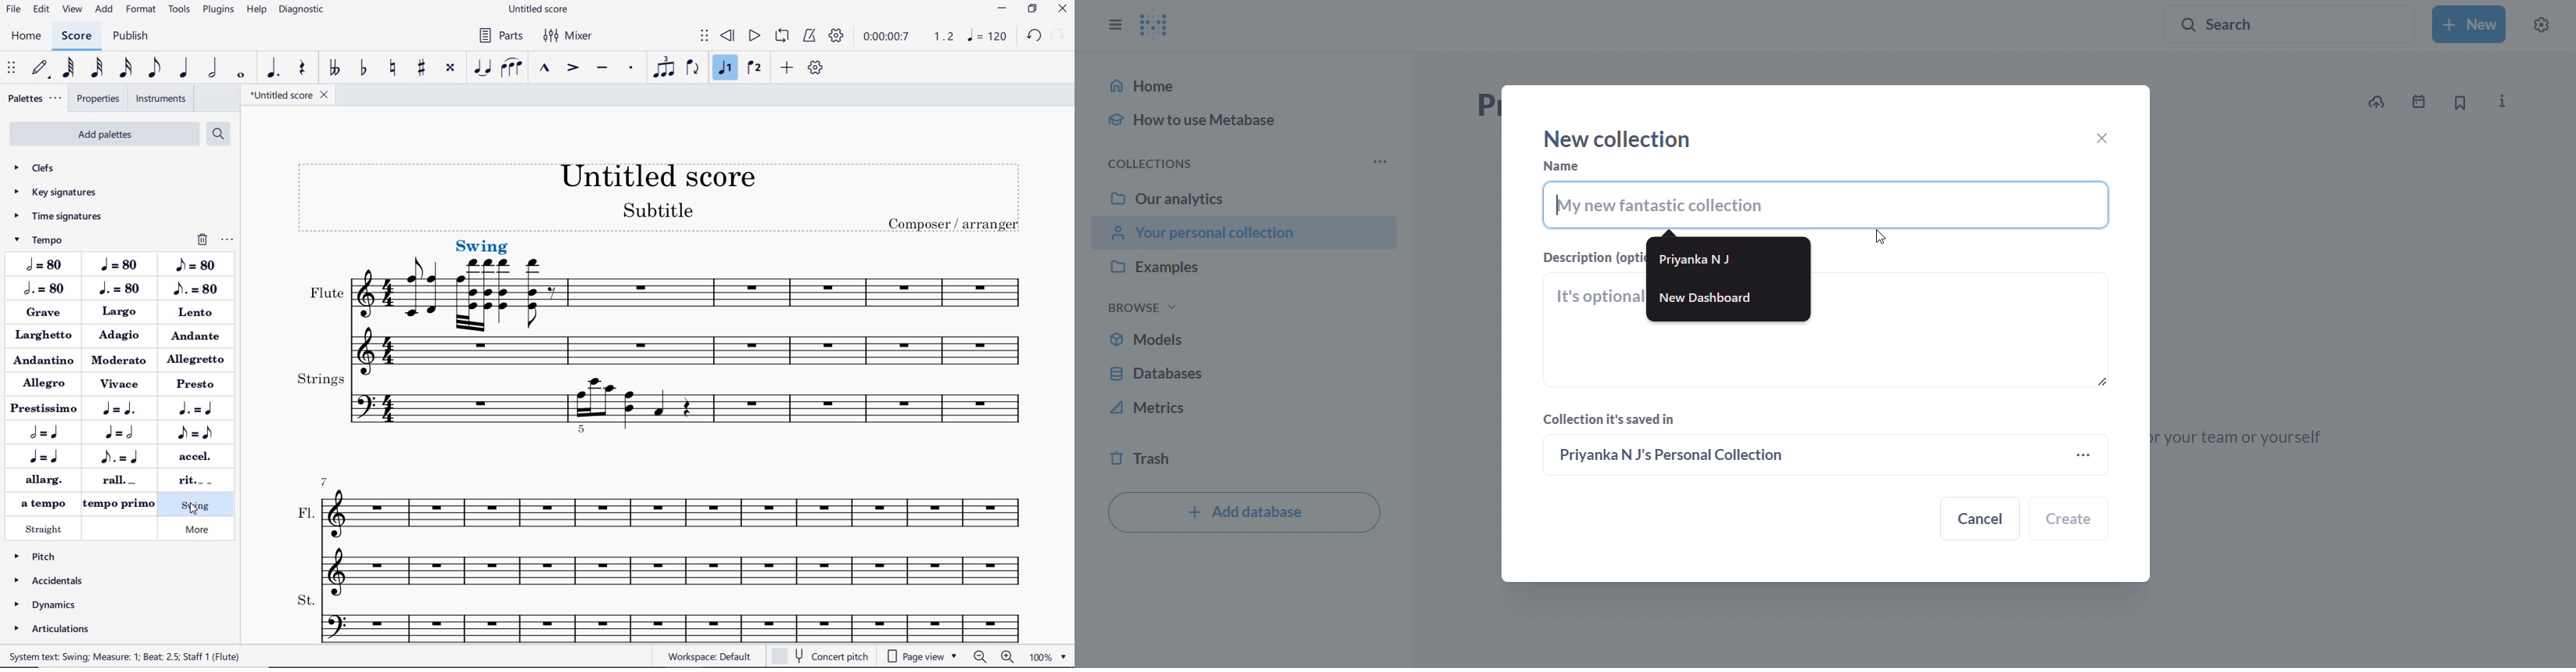 This screenshot has height=672, width=2576. Describe the element at coordinates (192, 510) in the screenshot. I see `cursor` at that location.